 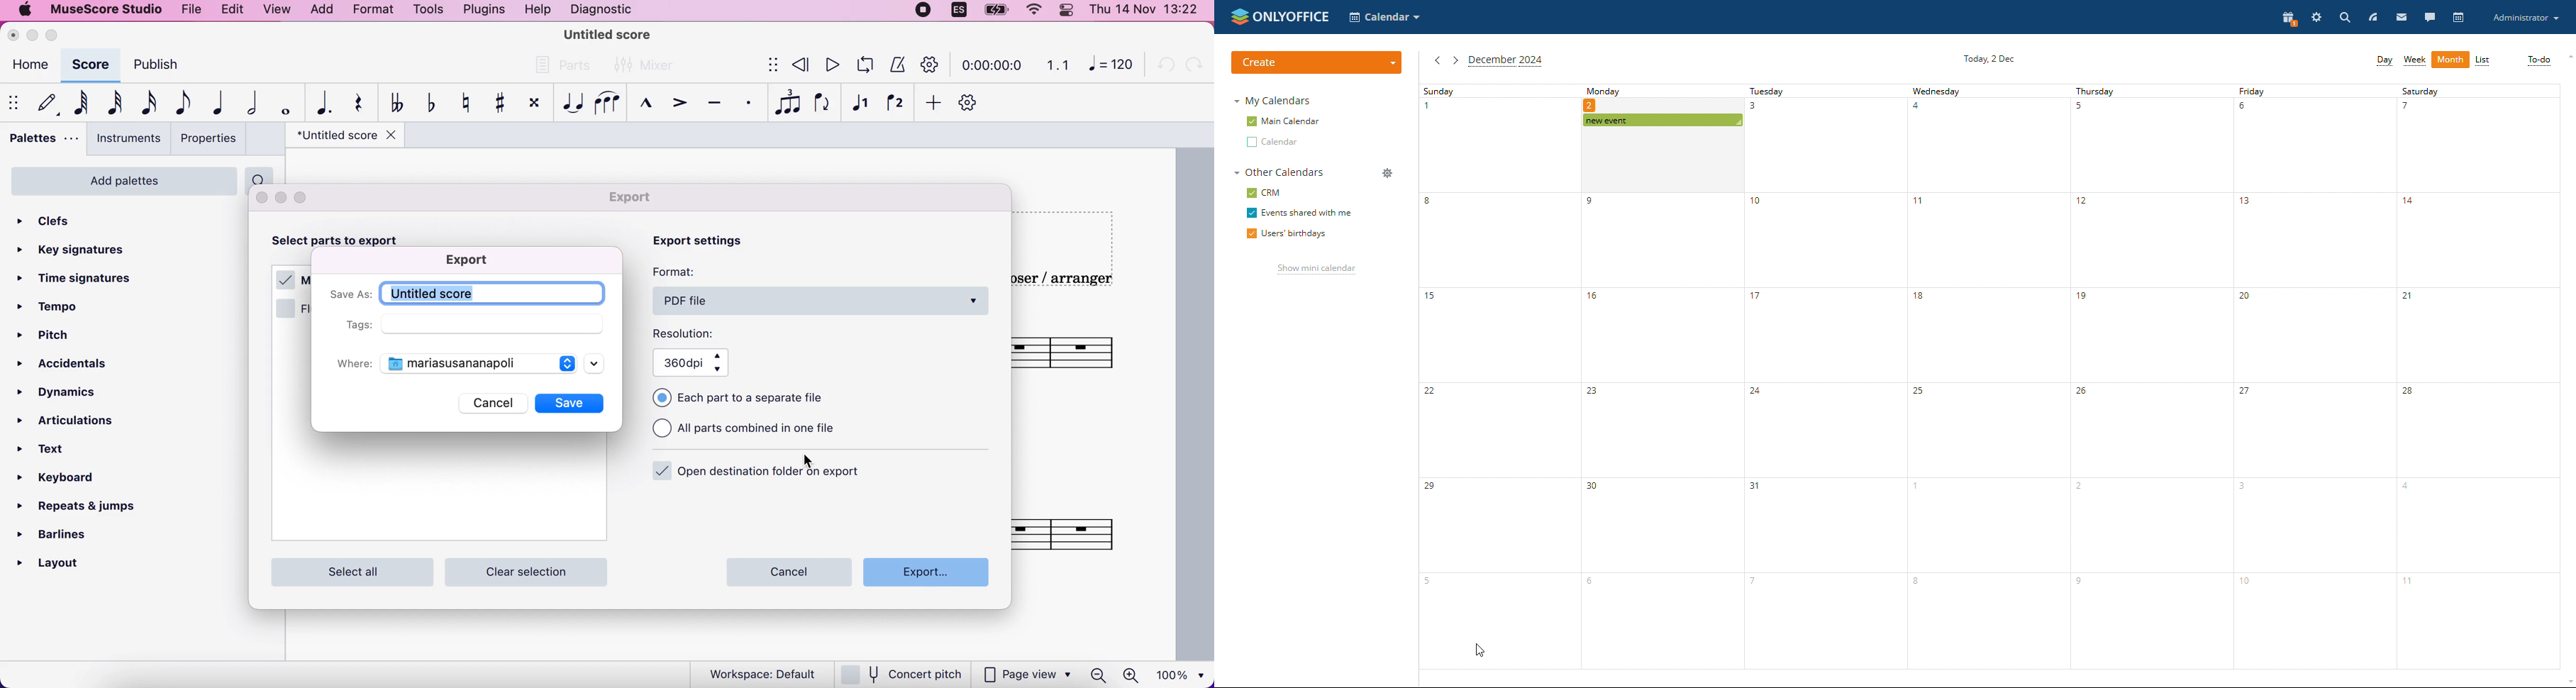 What do you see at coordinates (189, 10) in the screenshot?
I see `file` at bounding box center [189, 10].